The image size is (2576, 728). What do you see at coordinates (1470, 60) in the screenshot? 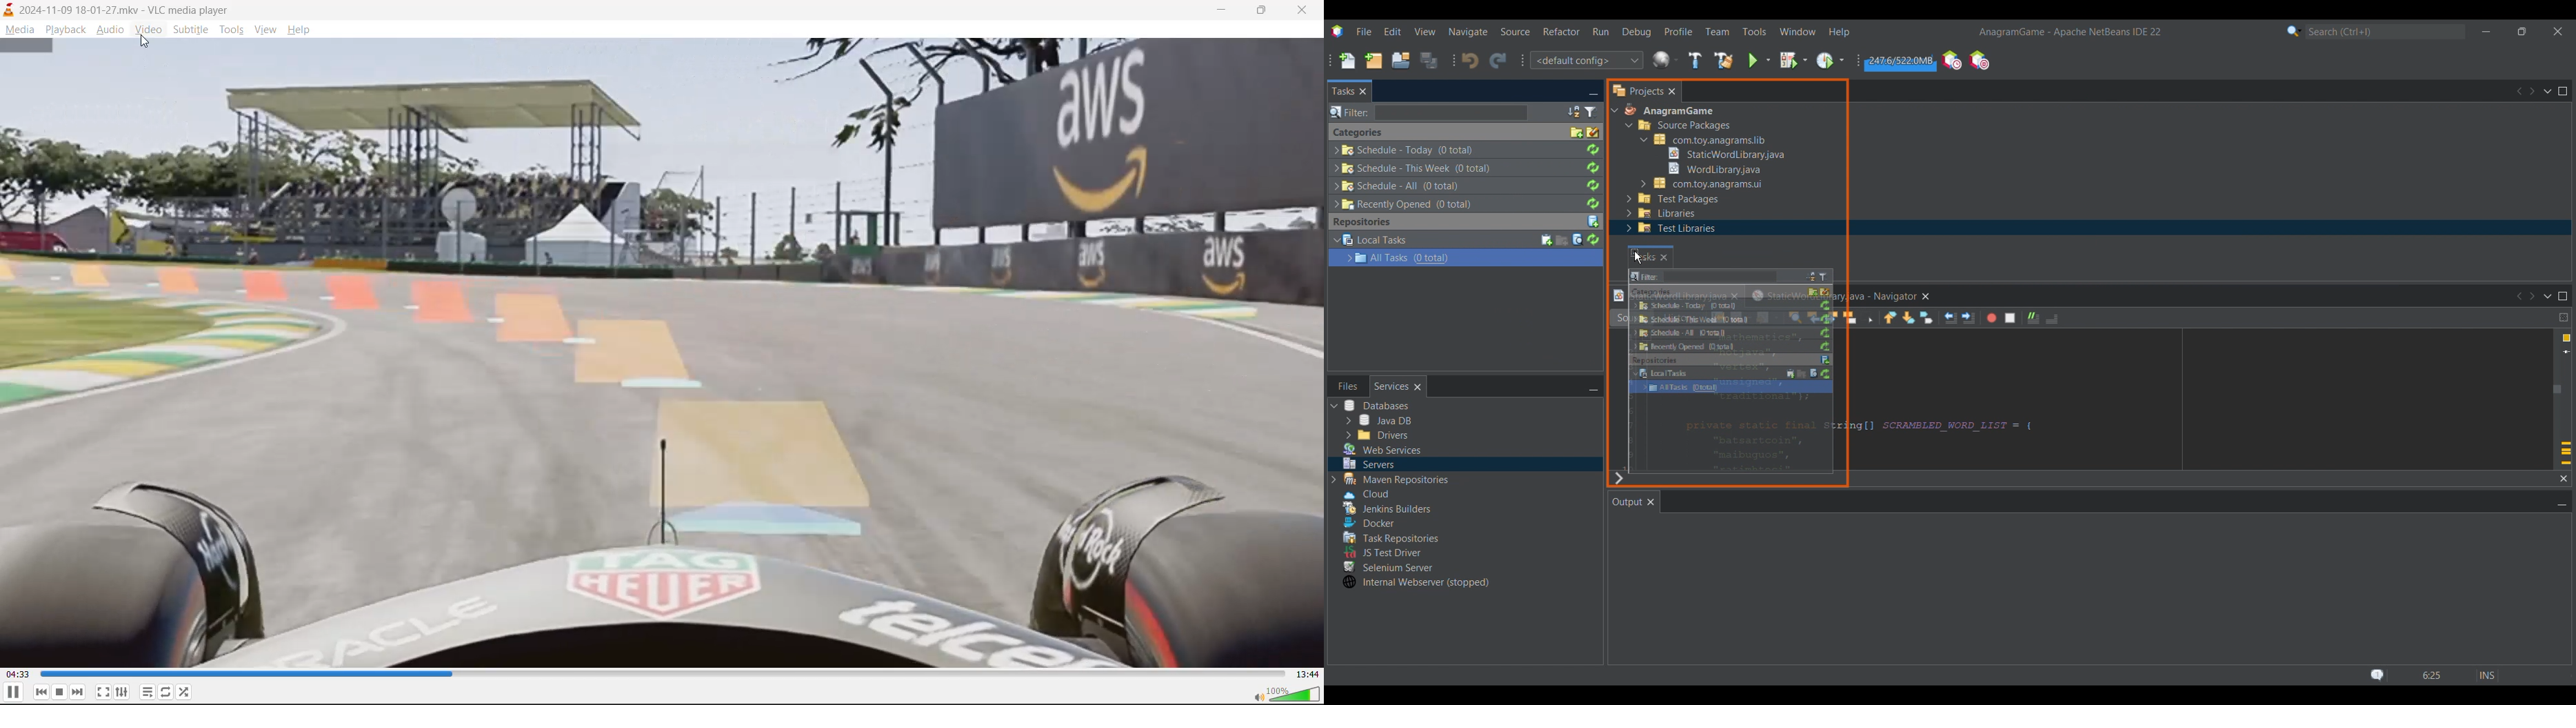
I see `Undo` at bounding box center [1470, 60].